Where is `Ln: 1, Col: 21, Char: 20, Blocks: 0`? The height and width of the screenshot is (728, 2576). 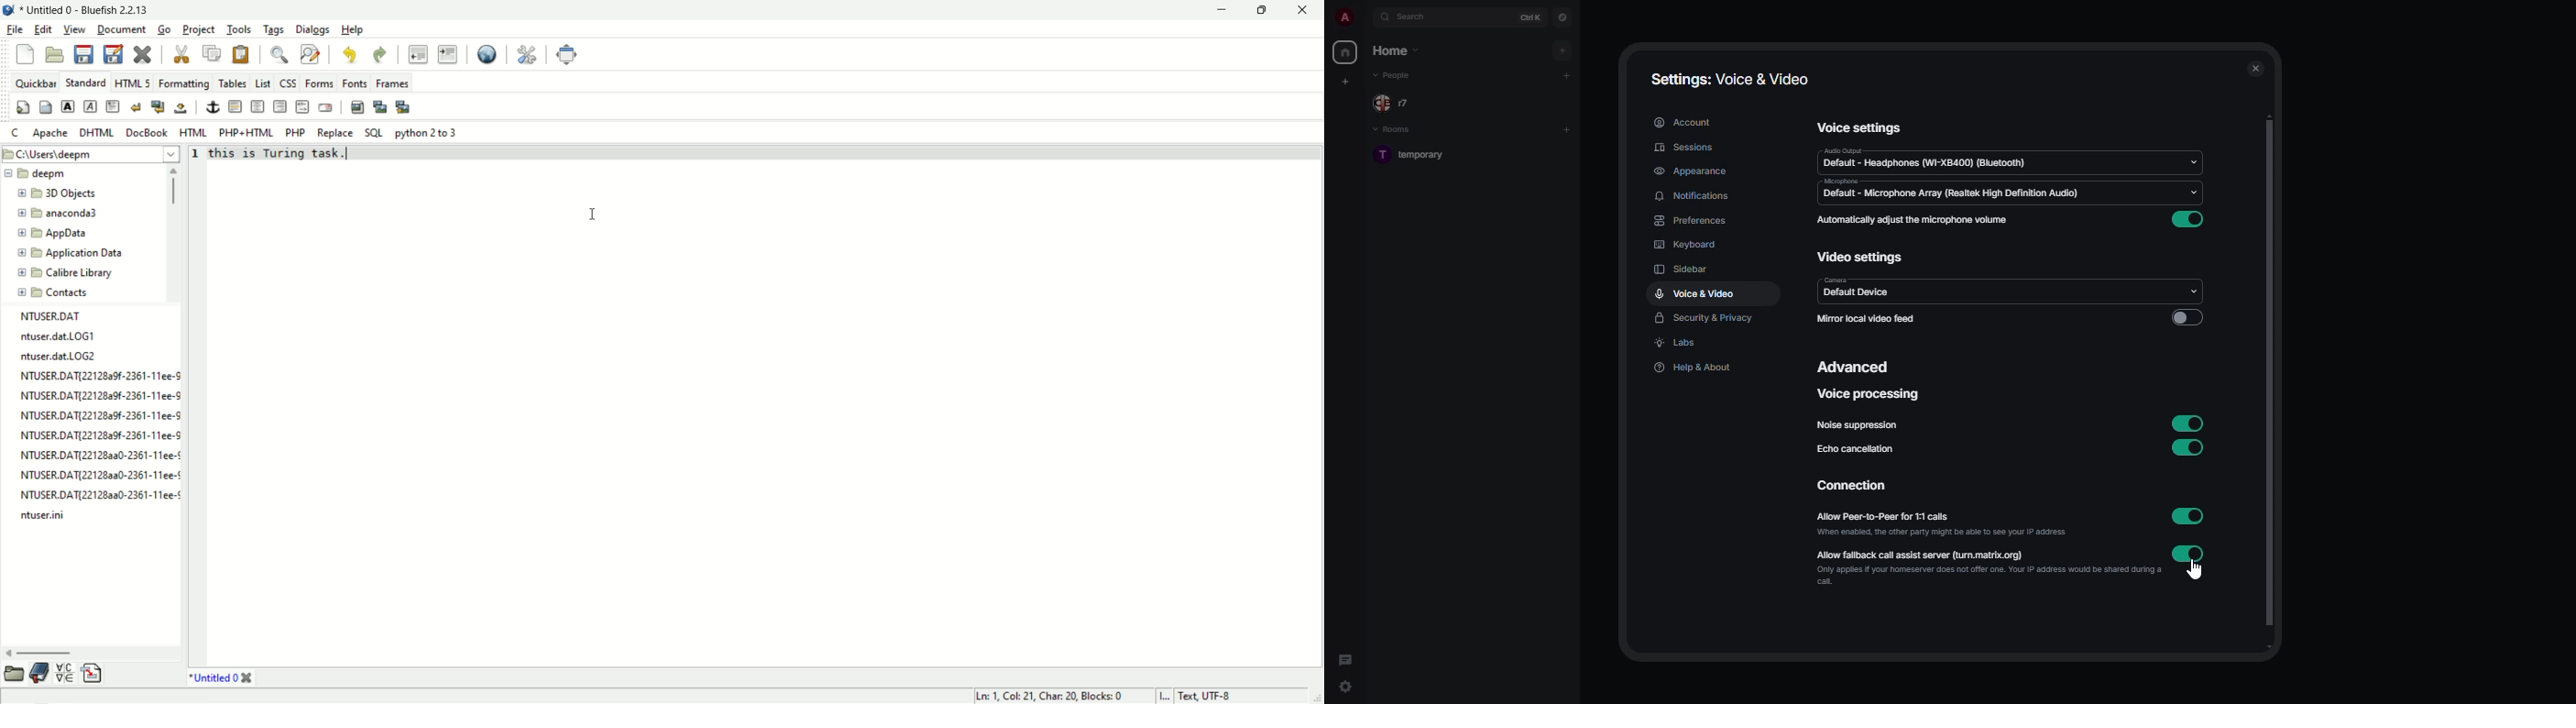 Ln: 1, Col: 21, Char: 20, Blocks: 0 is located at coordinates (1047, 694).